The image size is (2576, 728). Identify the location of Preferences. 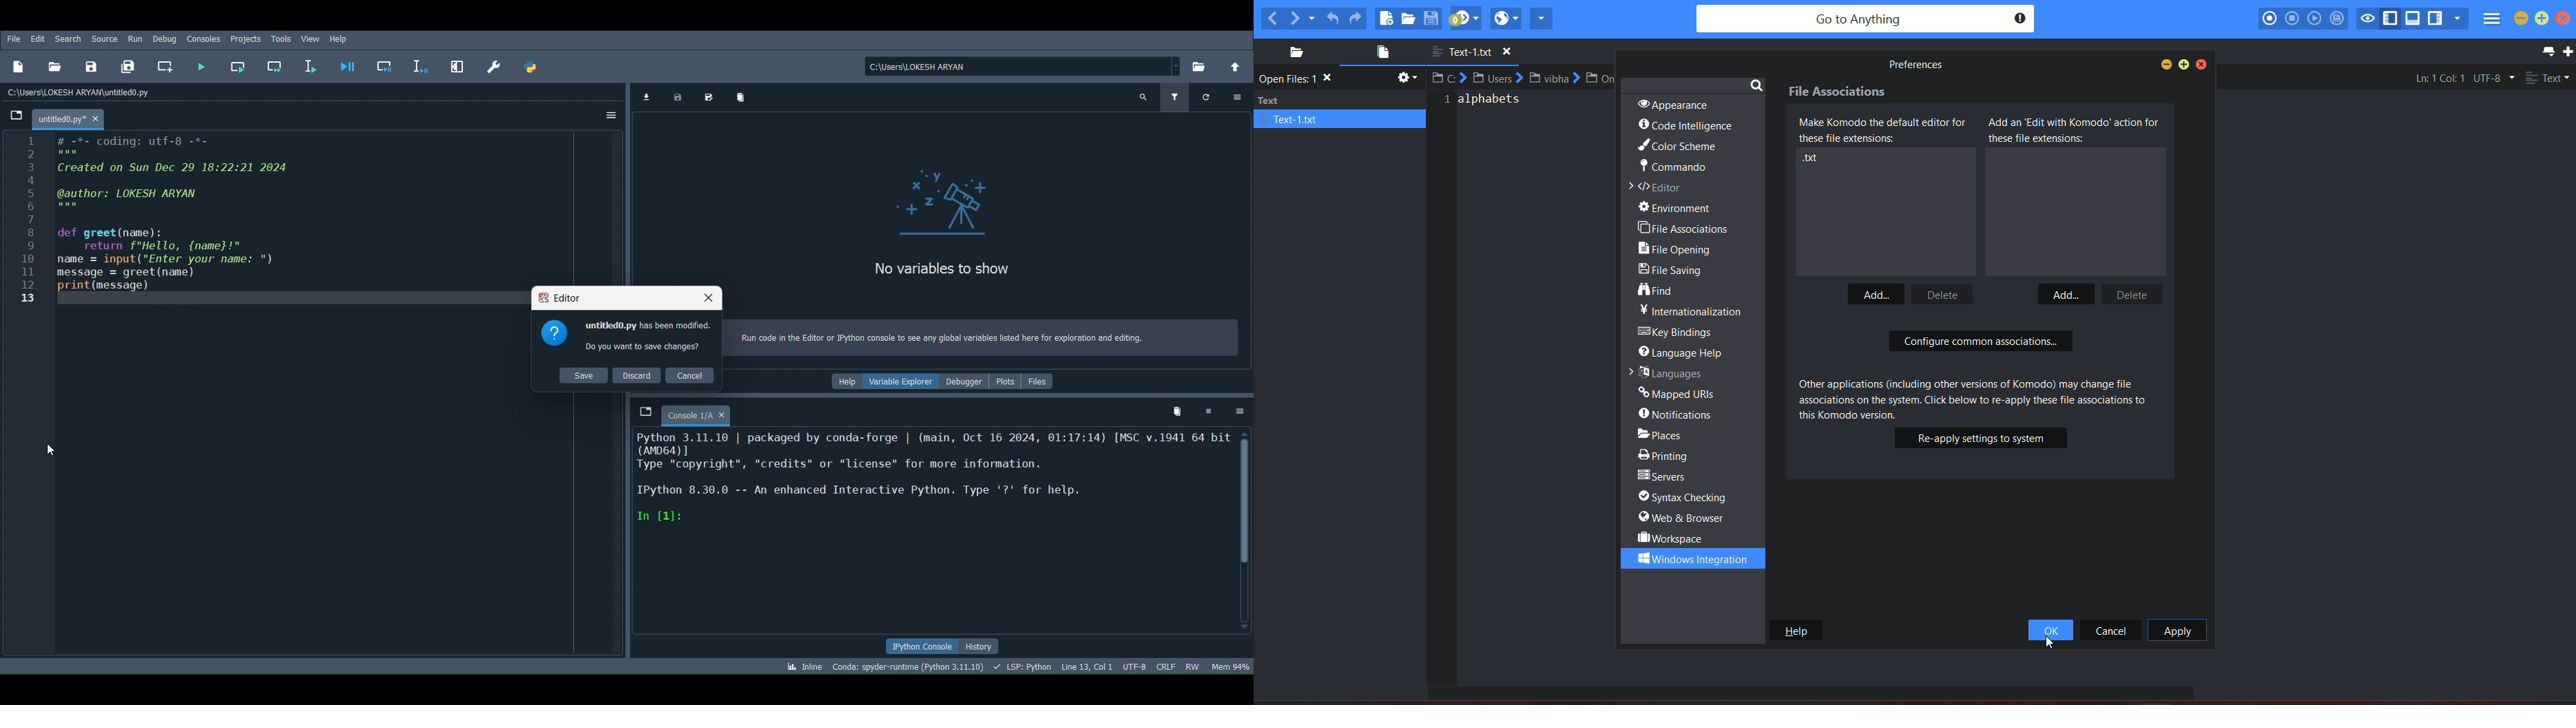
(1913, 65).